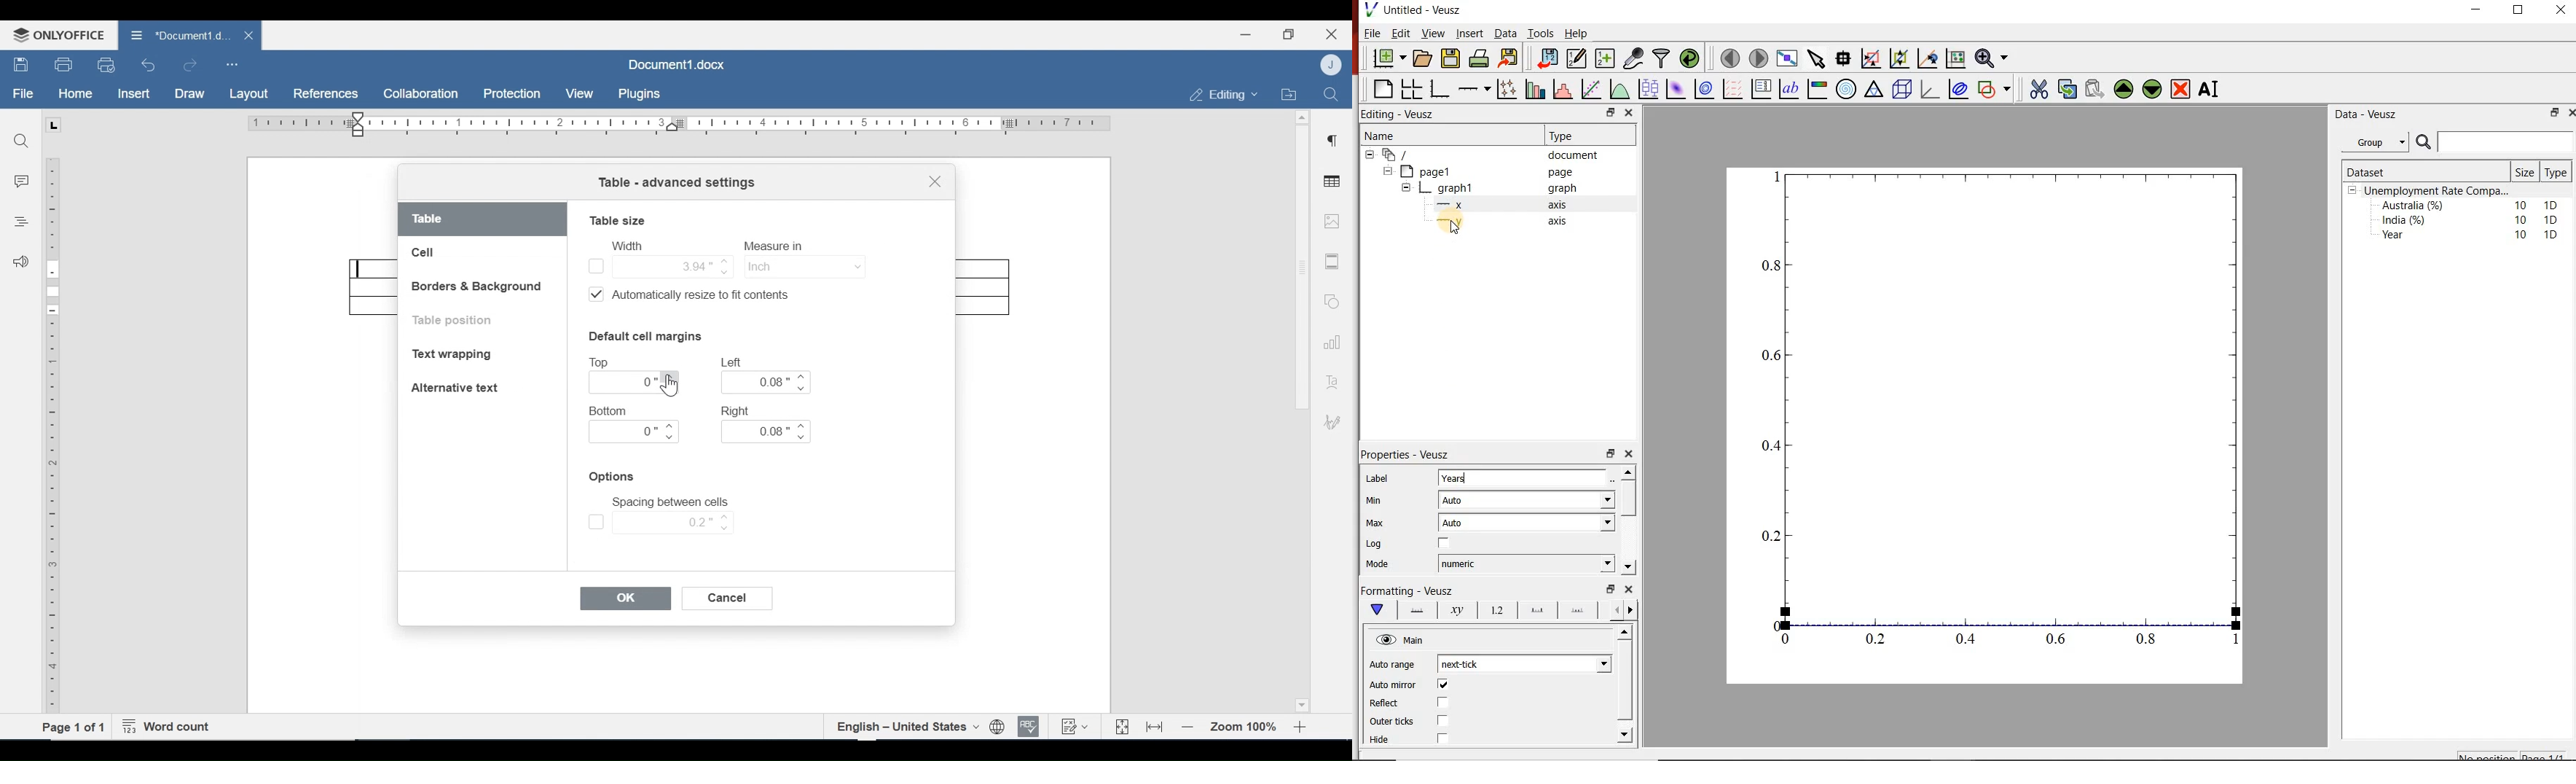 The image size is (2576, 784). Describe the element at coordinates (1156, 726) in the screenshot. I see `Fit to Width` at that location.